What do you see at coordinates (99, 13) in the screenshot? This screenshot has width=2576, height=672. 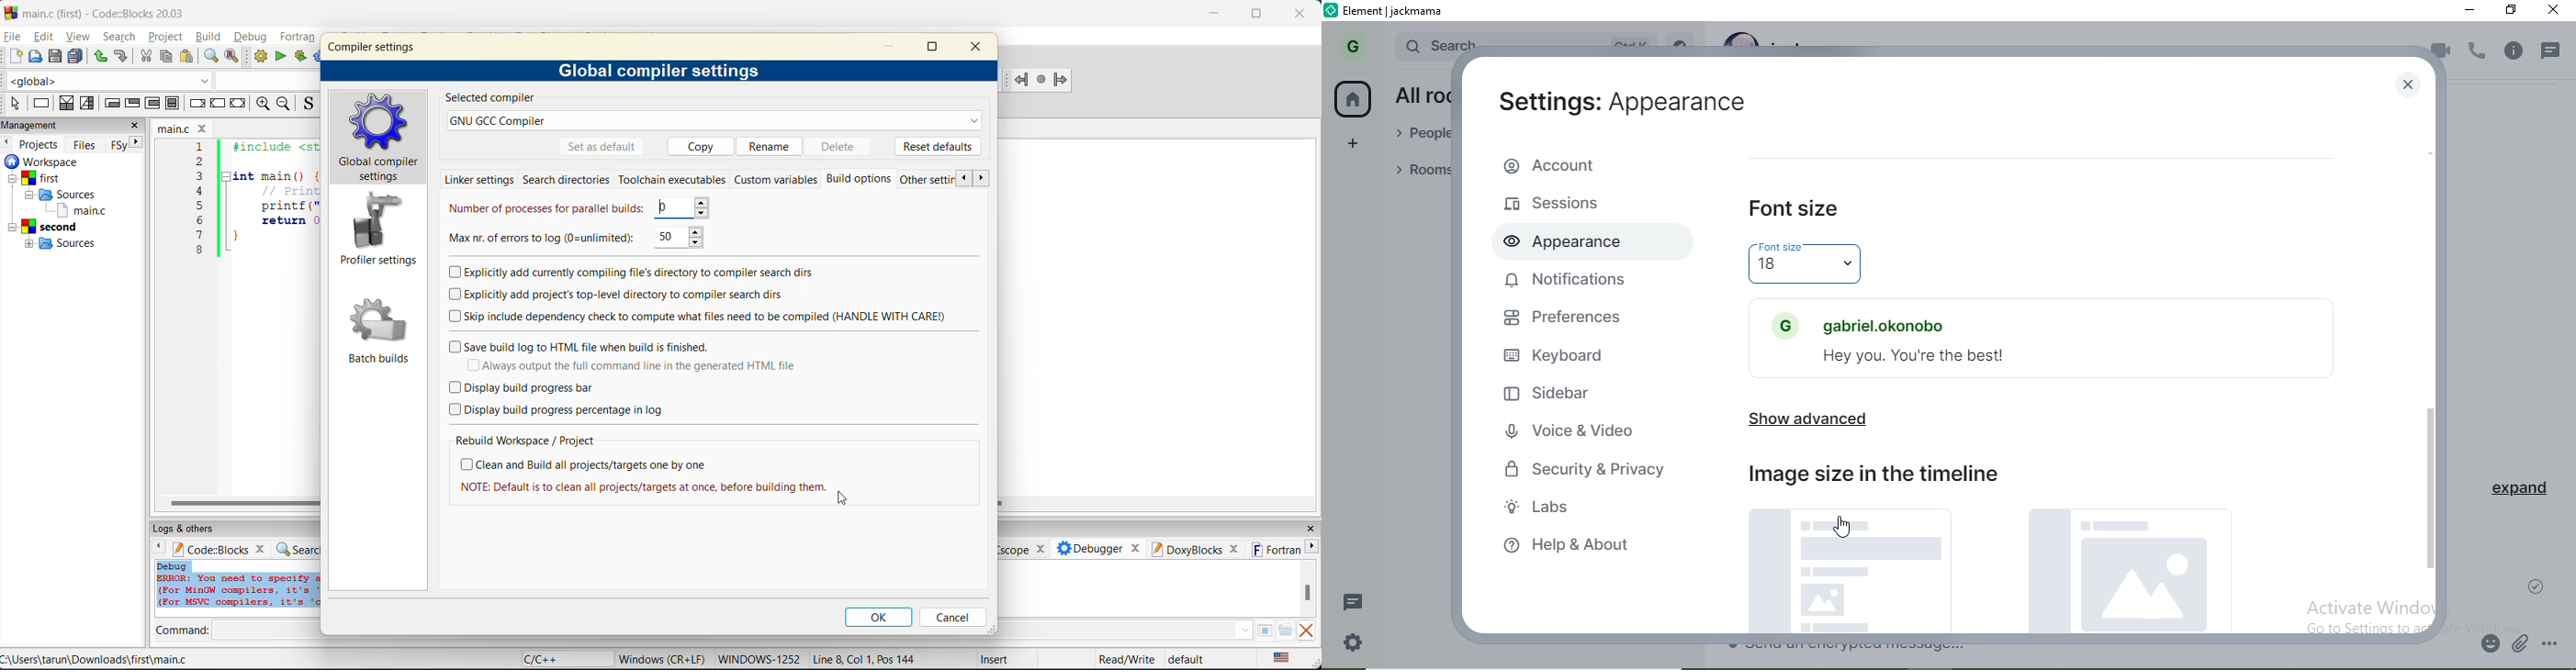 I see `main.c (first) - Code::Blocks 20.03` at bounding box center [99, 13].